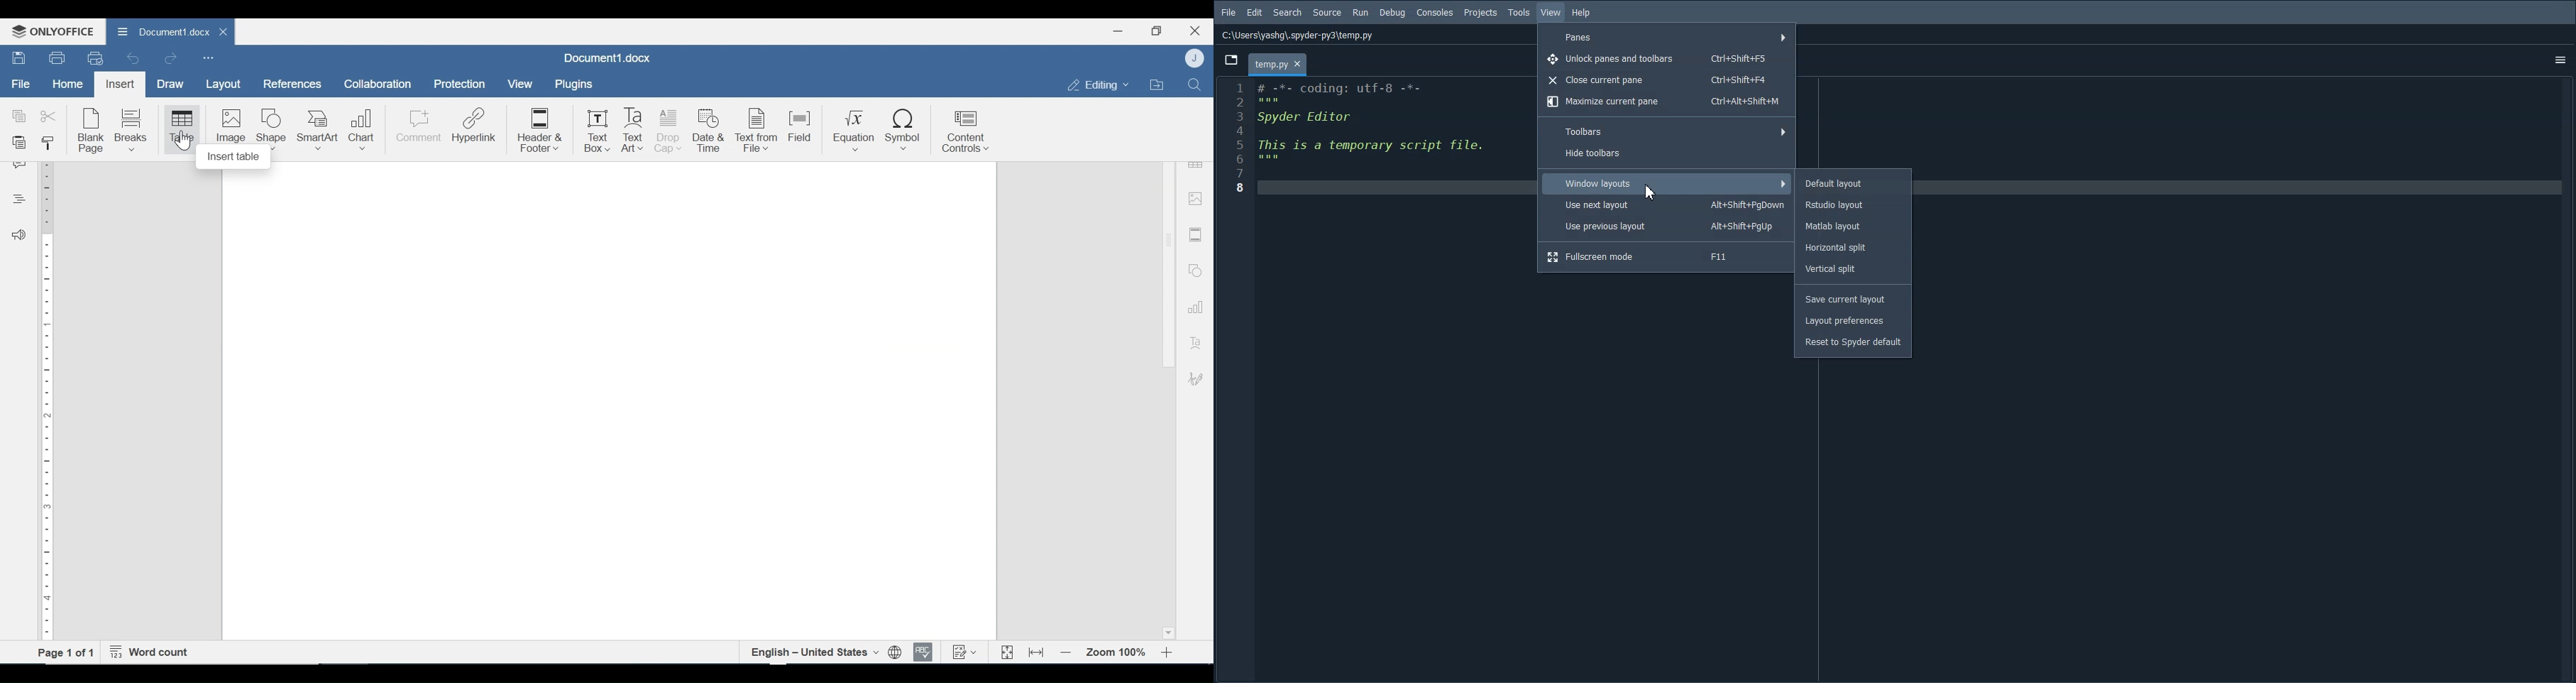 This screenshot has height=700, width=2576. I want to click on Zoom in, so click(1169, 653).